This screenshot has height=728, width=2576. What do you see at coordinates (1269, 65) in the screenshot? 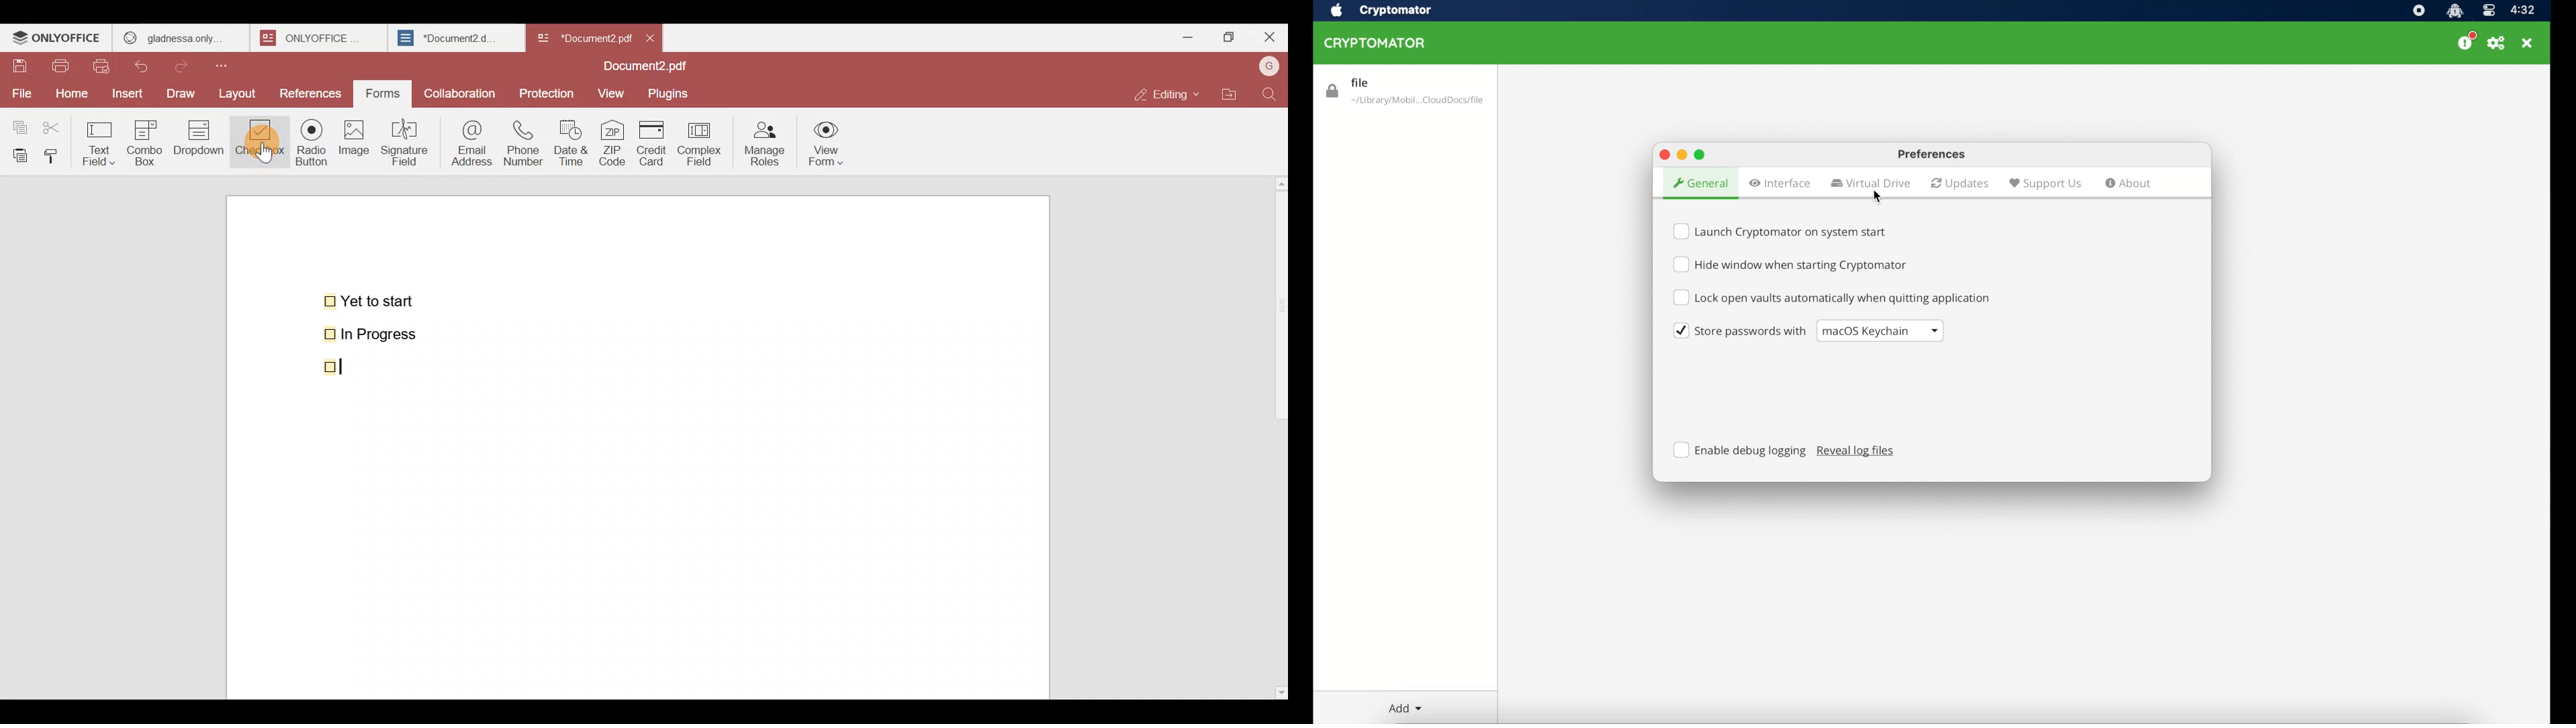
I see `Account name` at bounding box center [1269, 65].